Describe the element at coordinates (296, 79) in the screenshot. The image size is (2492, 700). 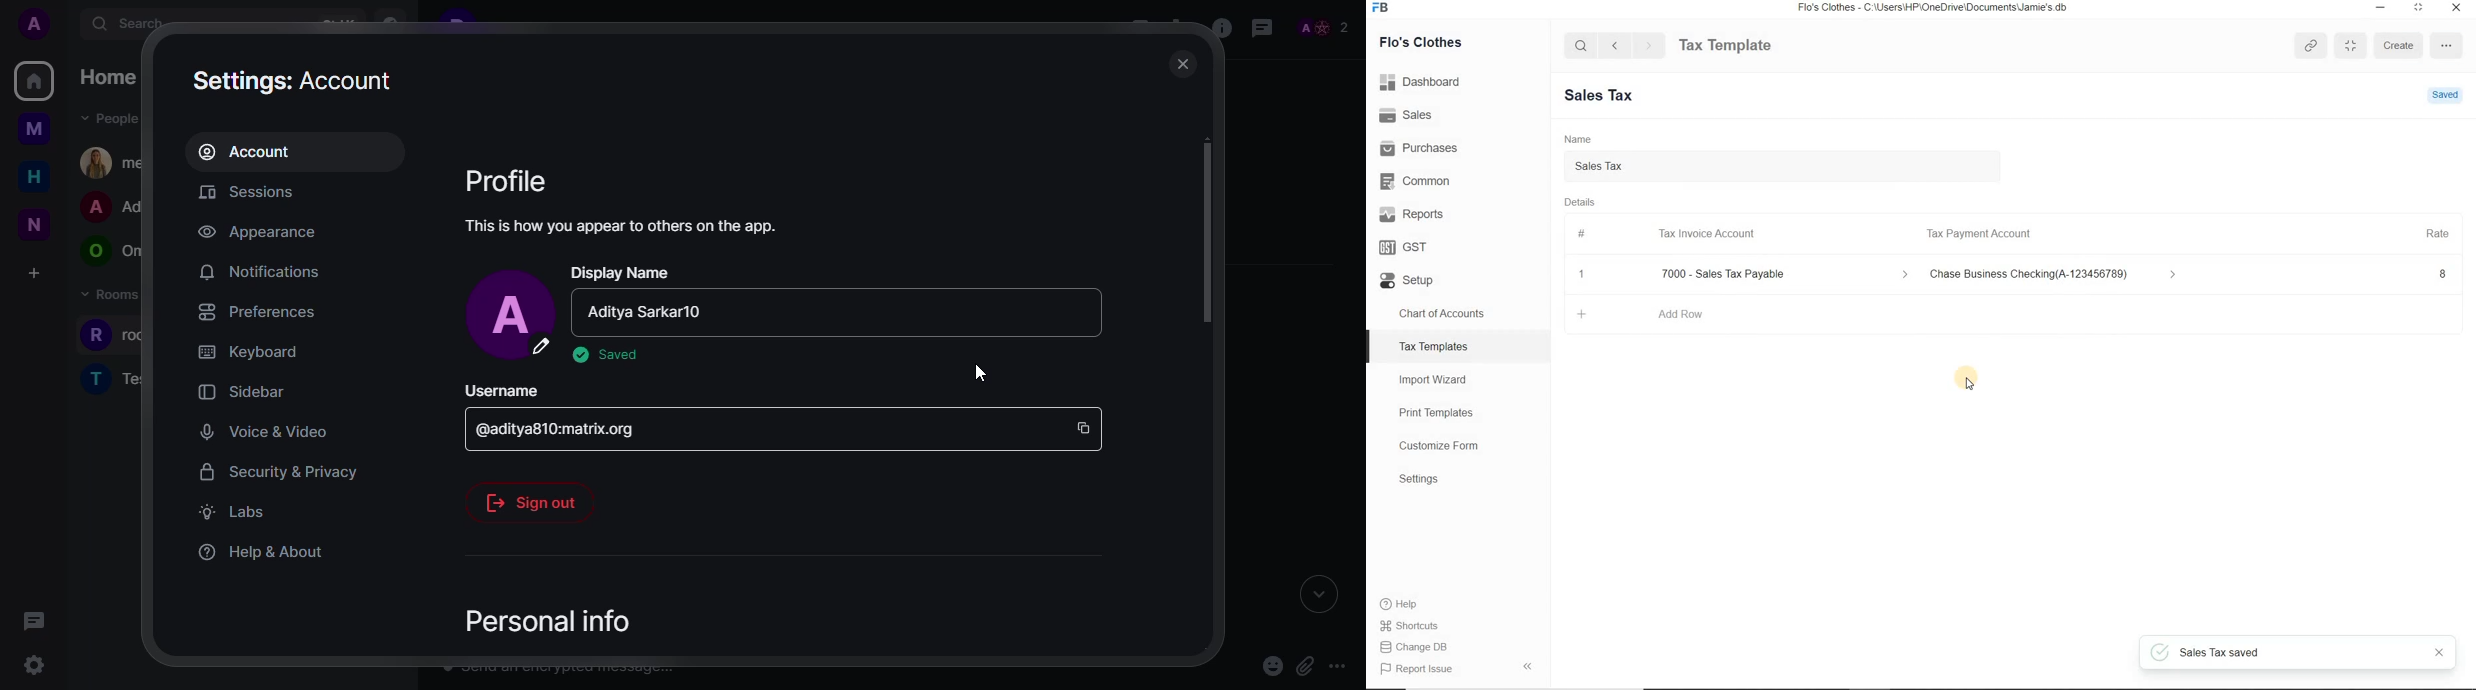
I see `settings` at that location.